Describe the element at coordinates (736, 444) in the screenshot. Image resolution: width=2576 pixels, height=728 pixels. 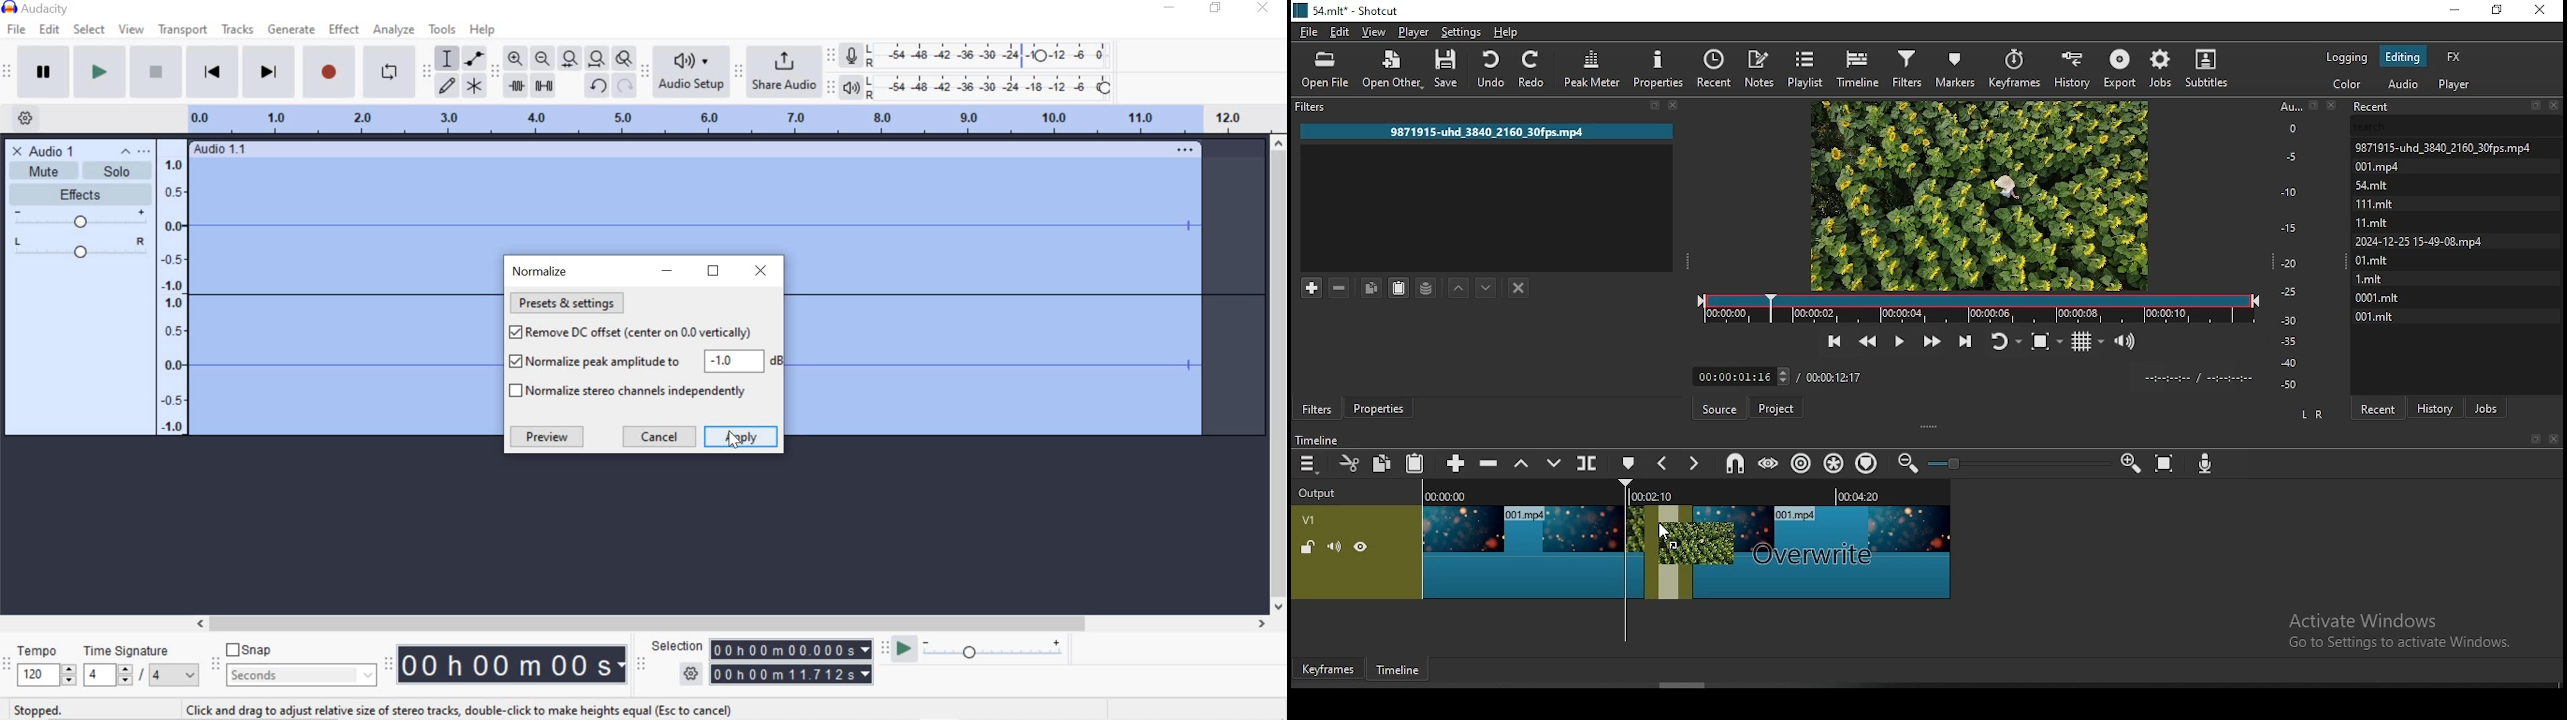
I see `cursor` at that location.